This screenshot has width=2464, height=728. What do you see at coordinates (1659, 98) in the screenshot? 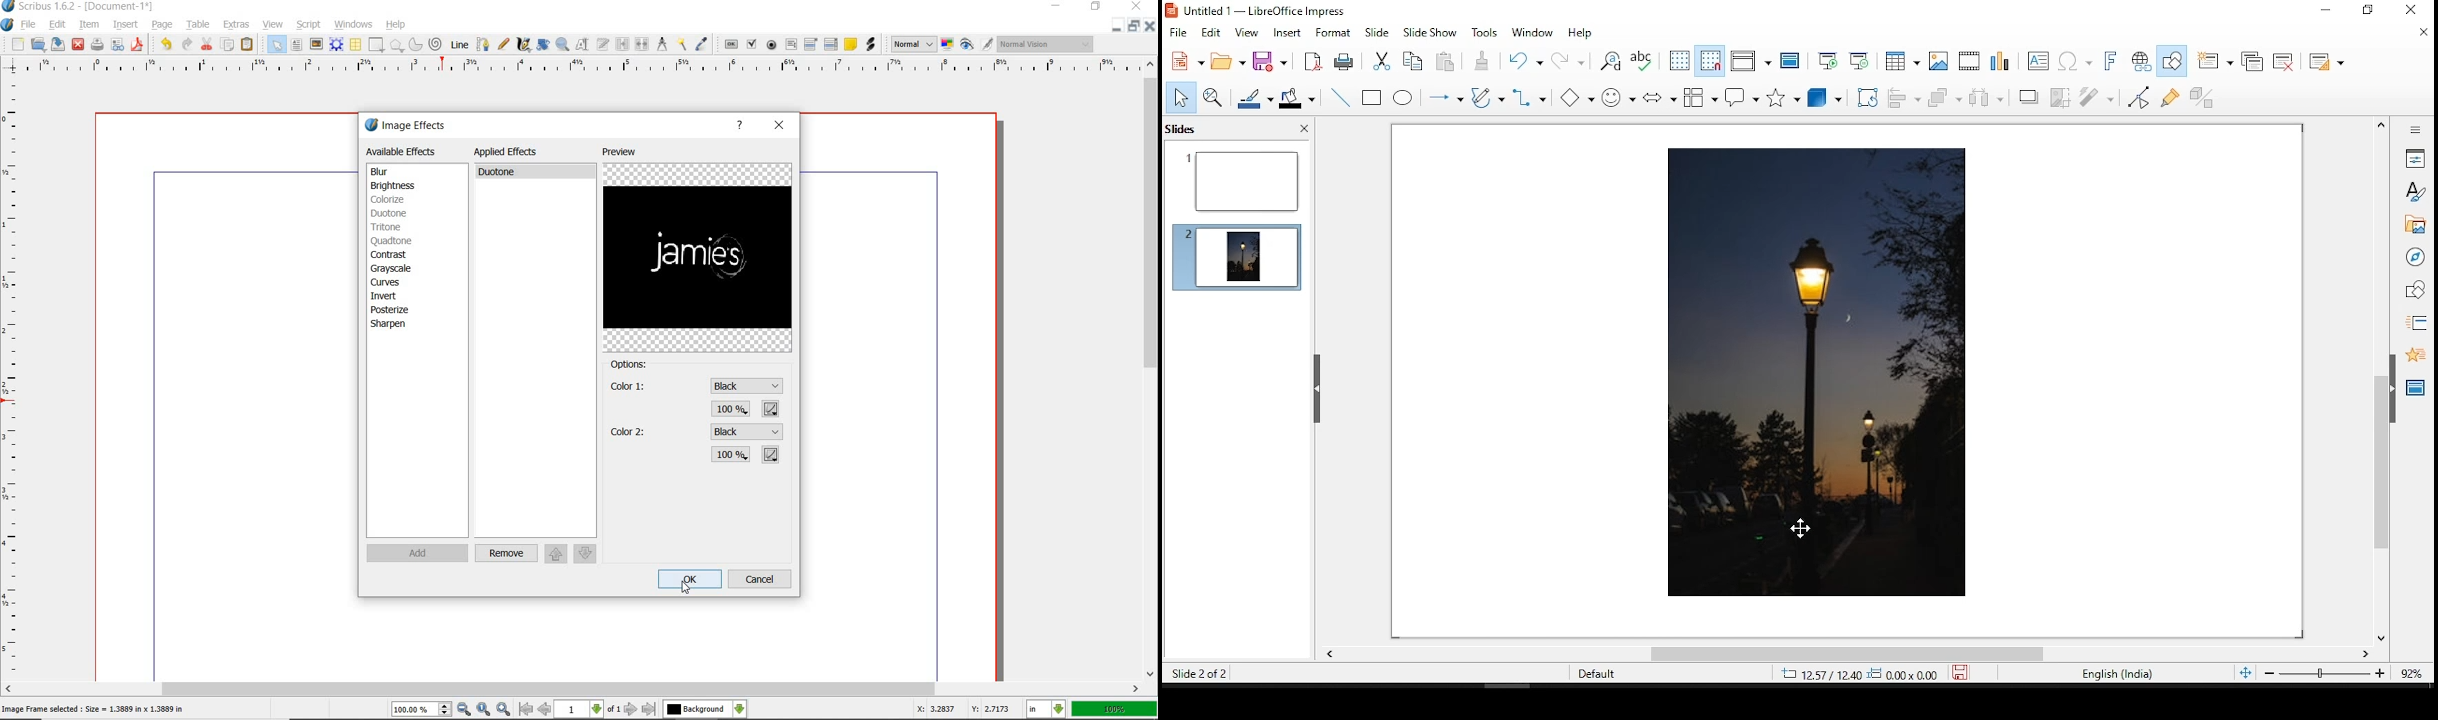
I see `block arrows` at bounding box center [1659, 98].